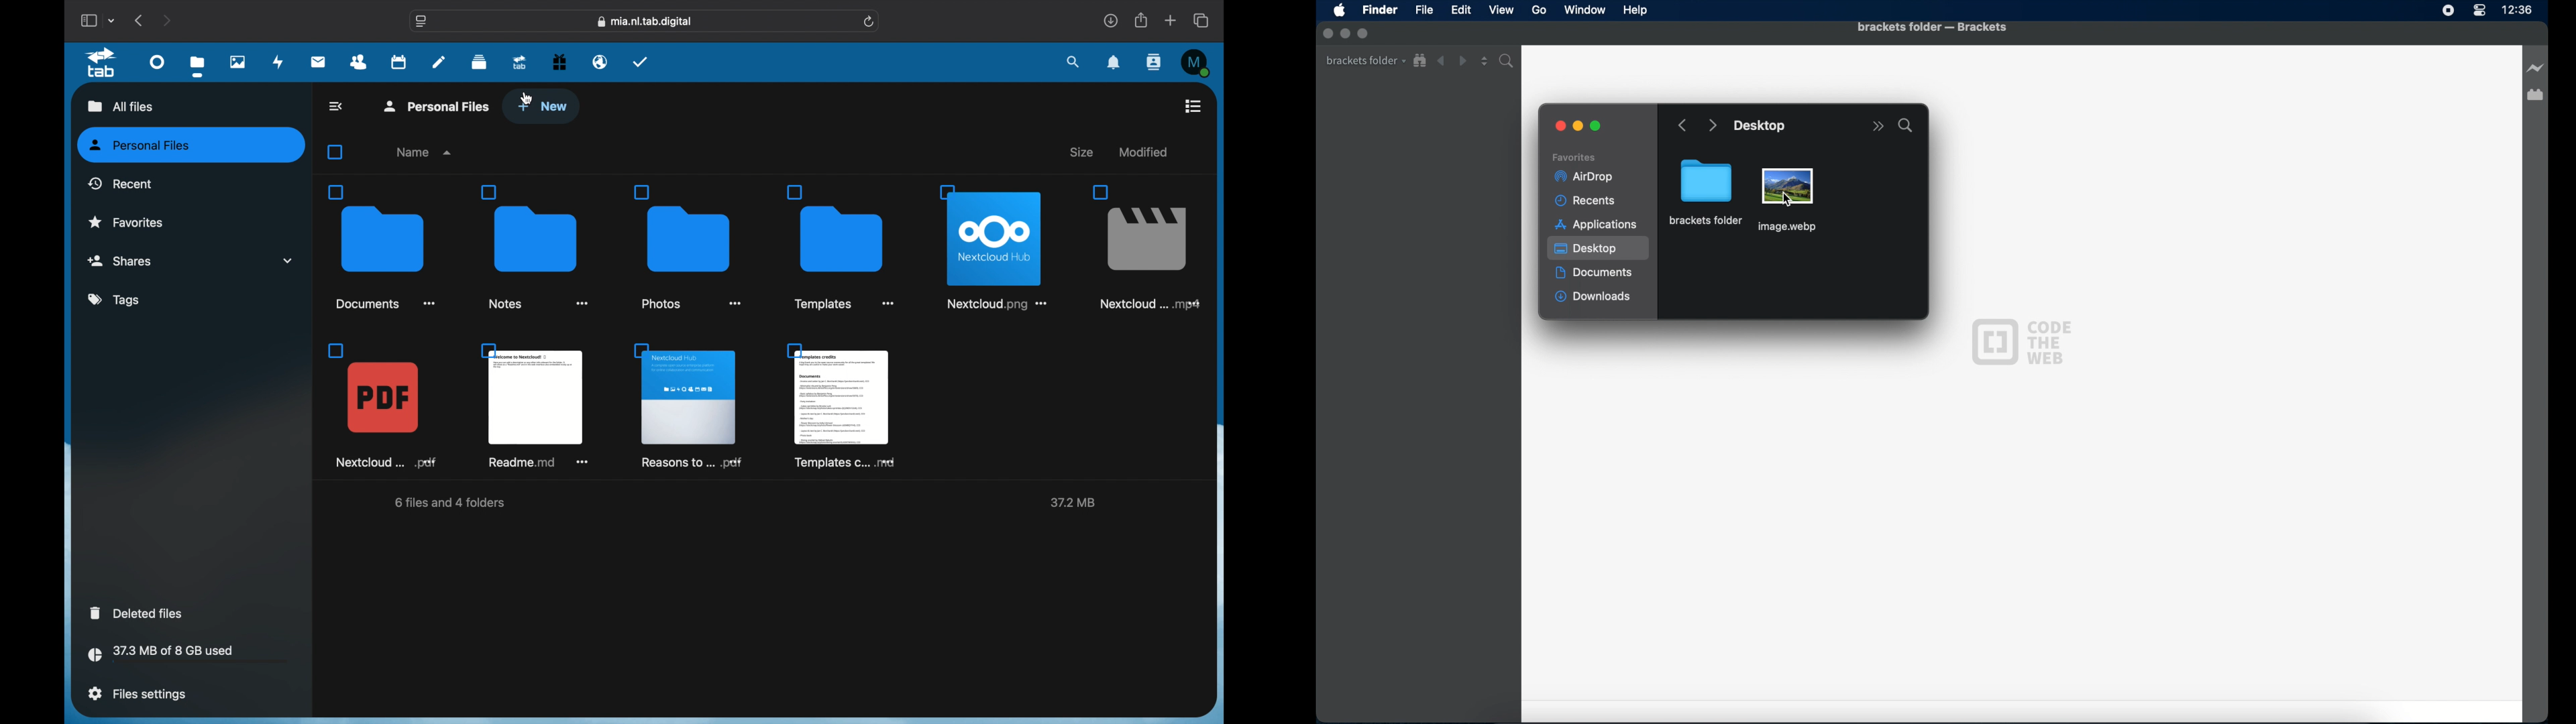 This screenshot has height=728, width=2576. Describe the element at coordinates (1441, 61) in the screenshot. I see `back` at that location.